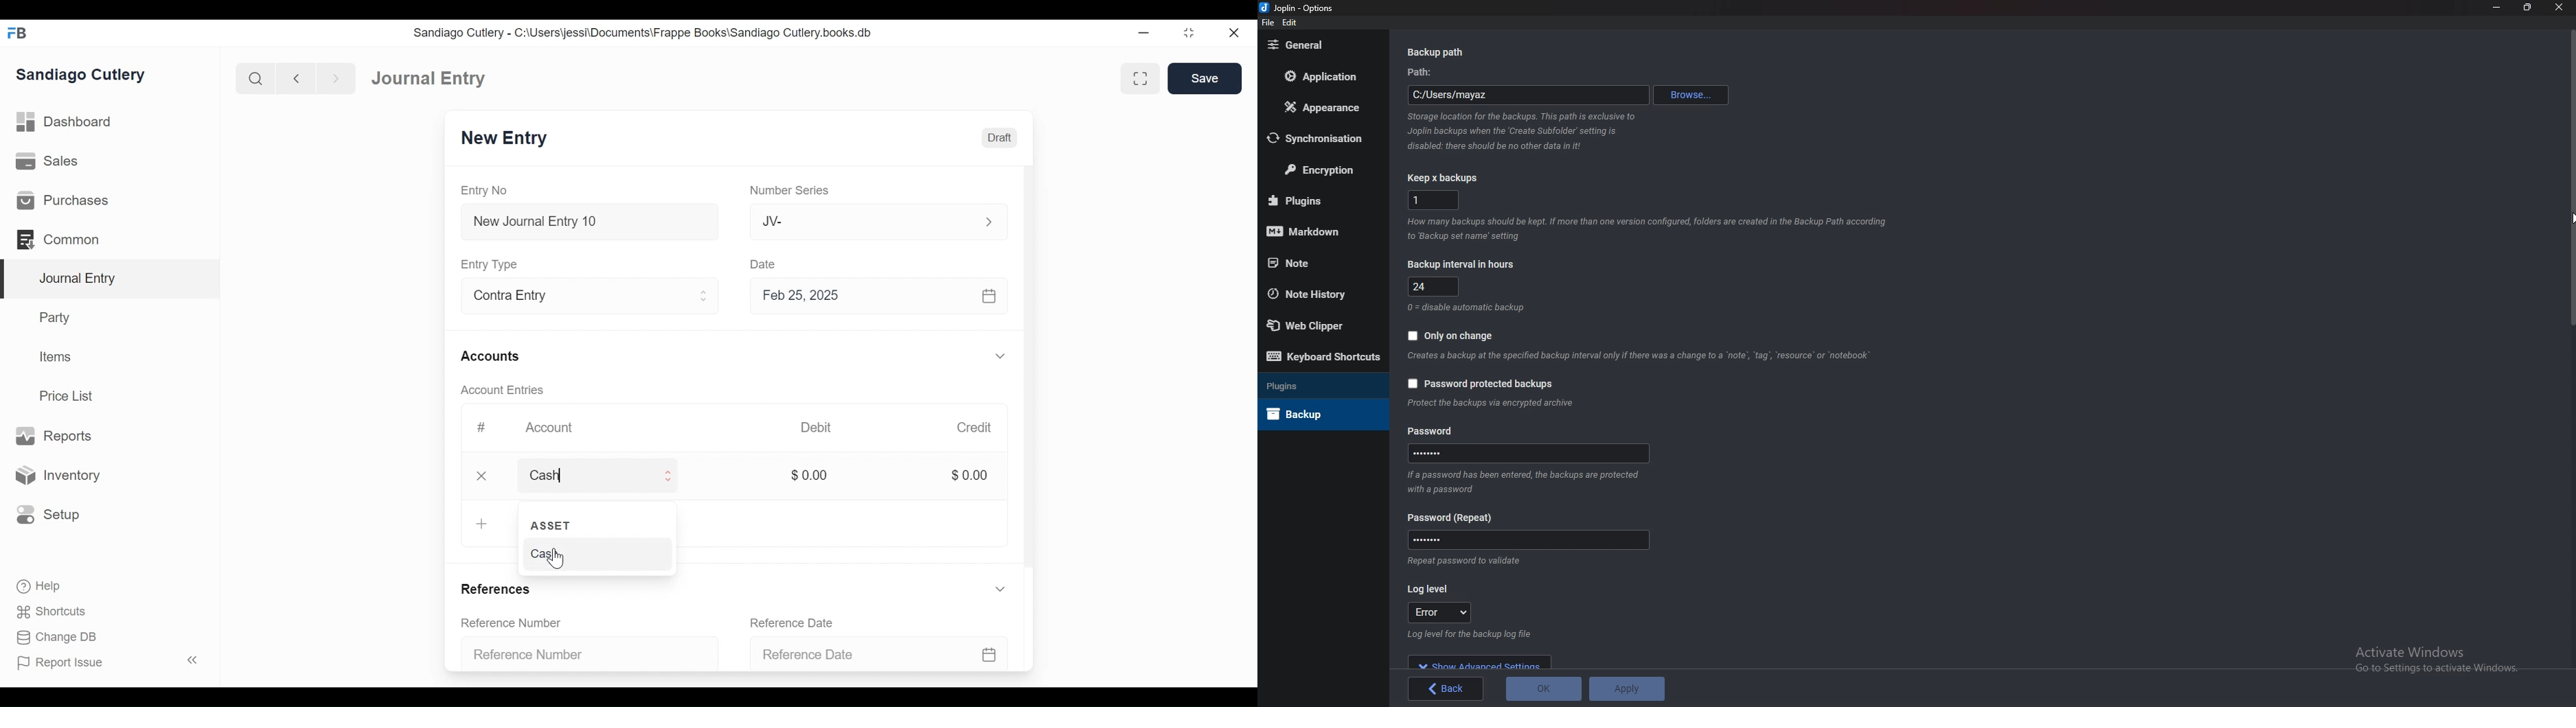 The height and width of the screenshot is (728, 2576). I want to click on scroll bar, so click(2570, 343).